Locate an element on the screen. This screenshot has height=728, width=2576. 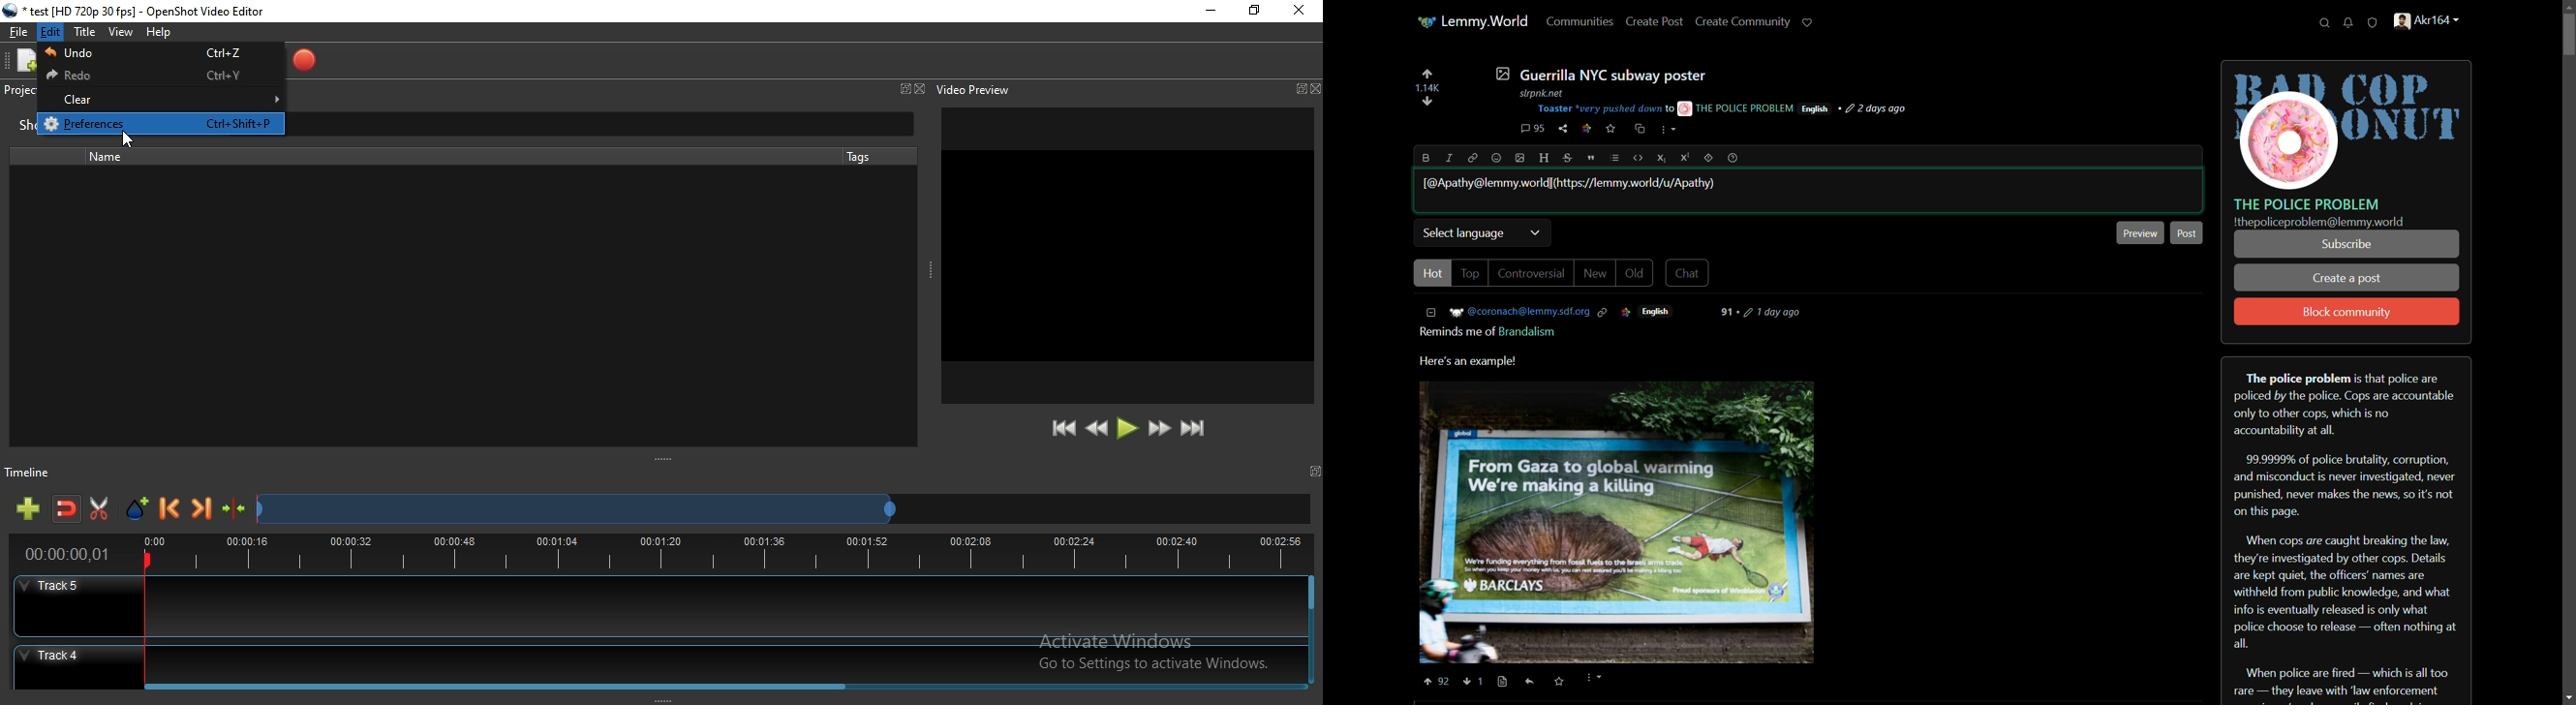
 is located at coordinates (1468, 682).